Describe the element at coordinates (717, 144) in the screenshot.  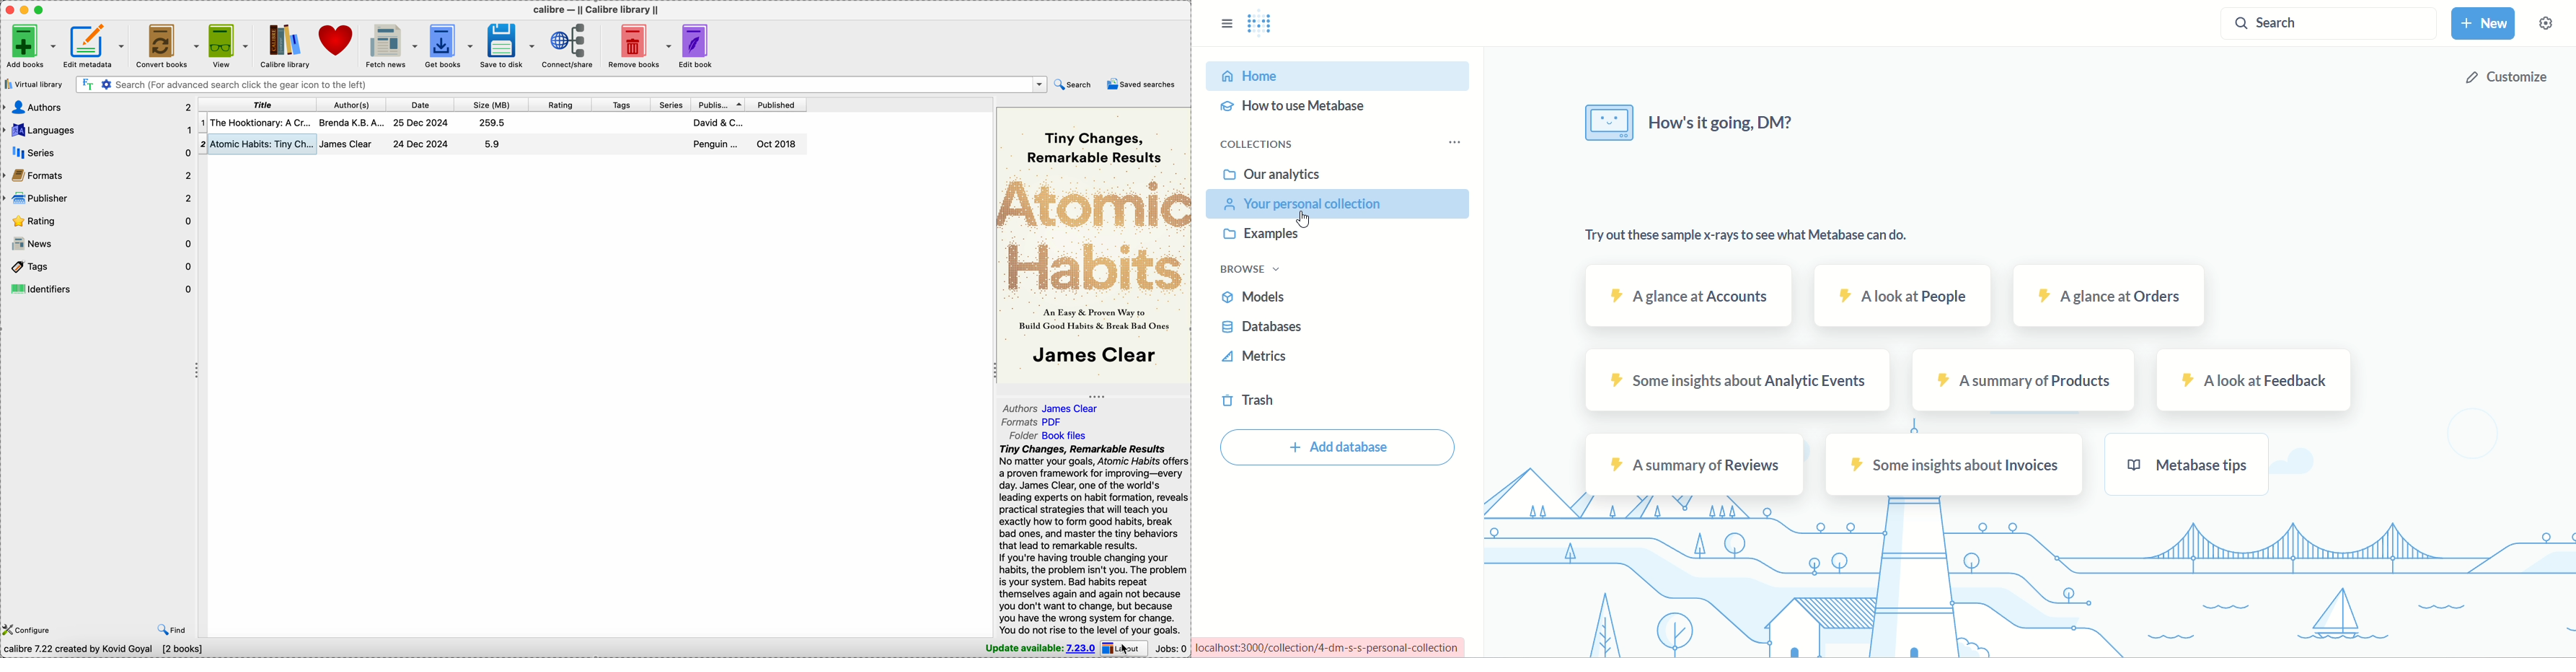
I see `penguin...` at that location.